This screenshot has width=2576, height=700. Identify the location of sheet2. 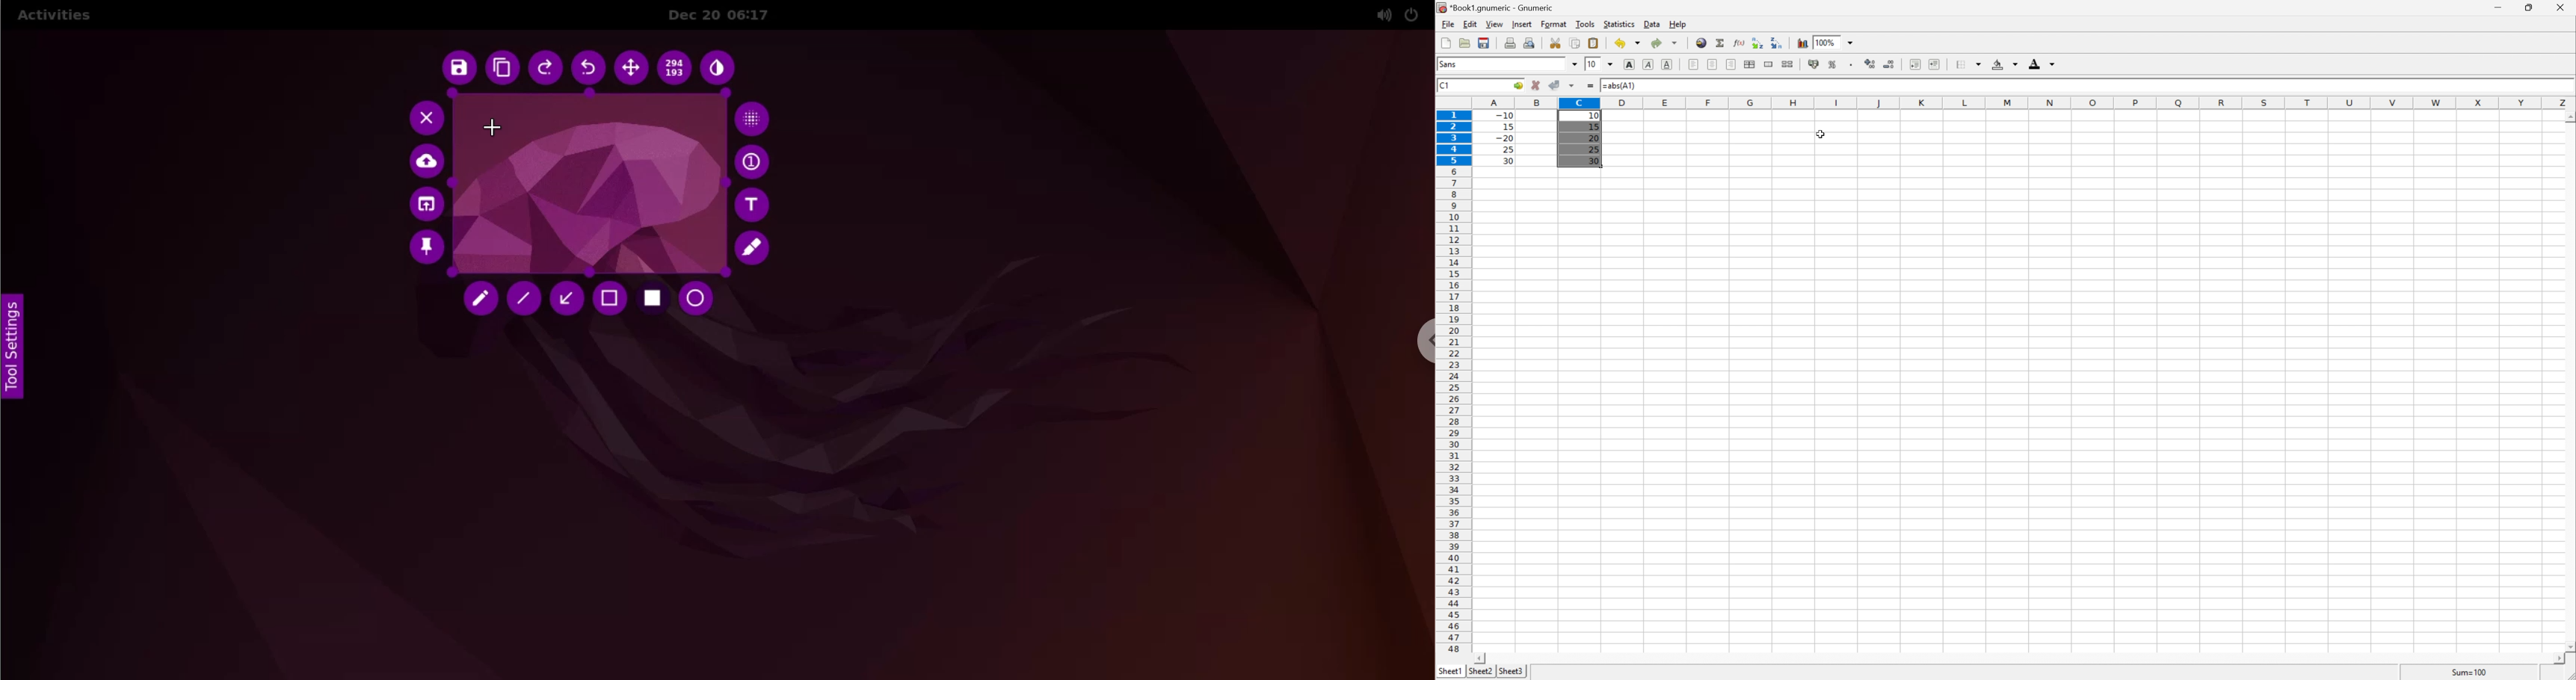
(1480, 672).